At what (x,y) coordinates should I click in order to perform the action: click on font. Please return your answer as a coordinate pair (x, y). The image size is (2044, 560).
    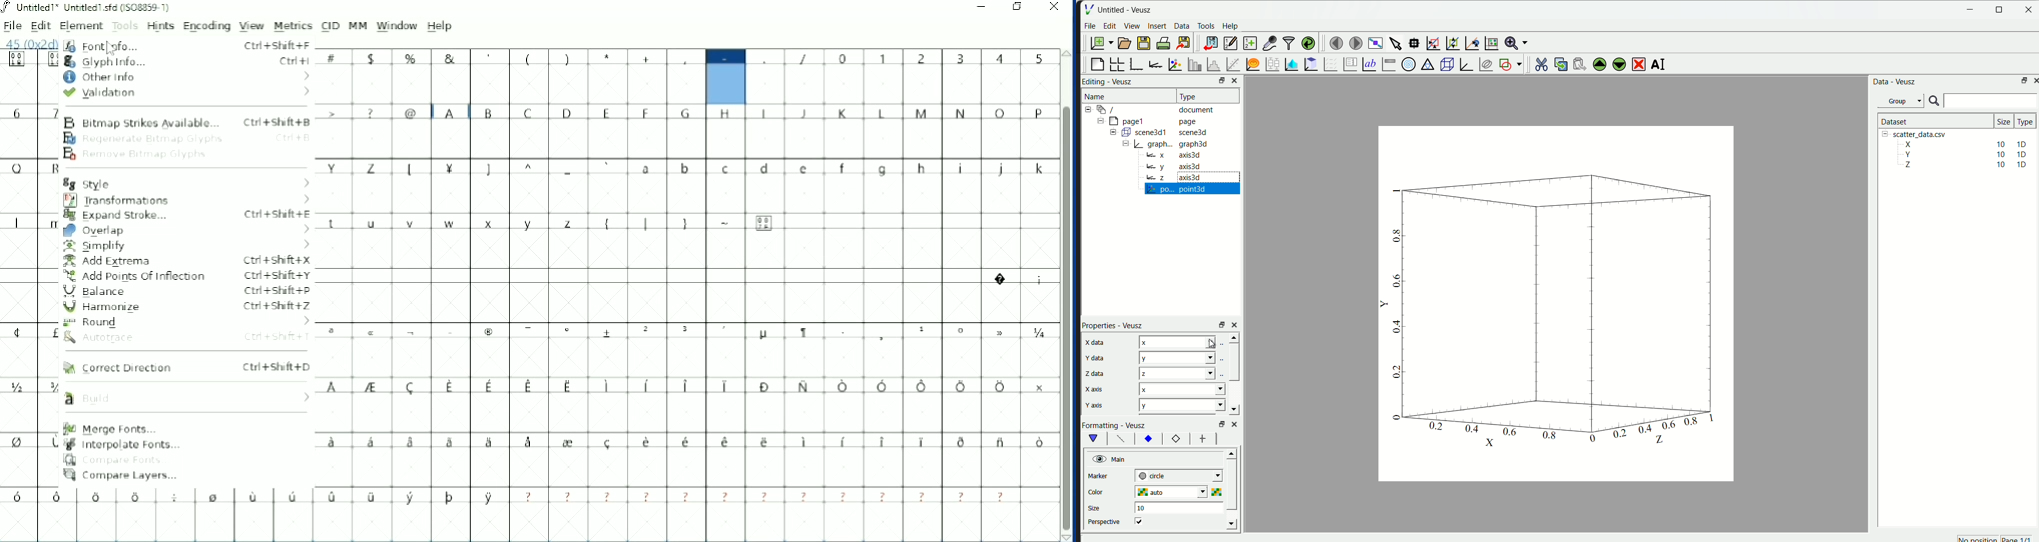
    Looking at the image, I should click on (1202, 439).